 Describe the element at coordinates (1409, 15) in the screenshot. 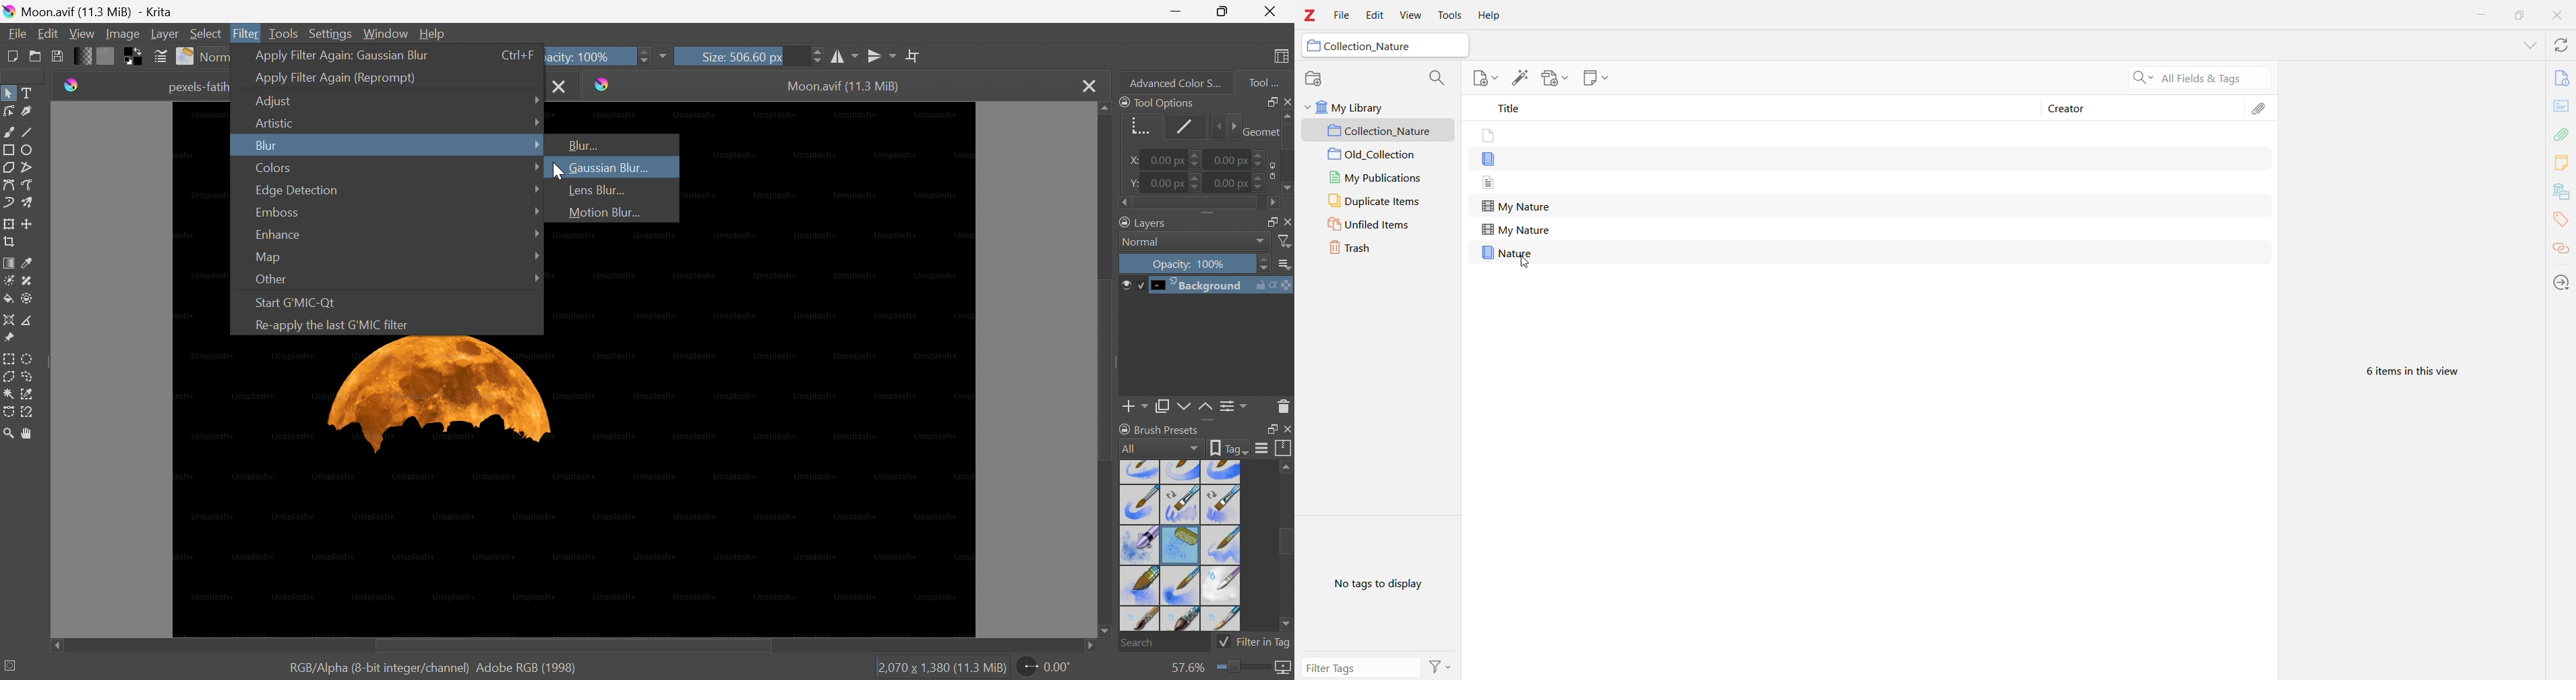

I see `View` at that location.